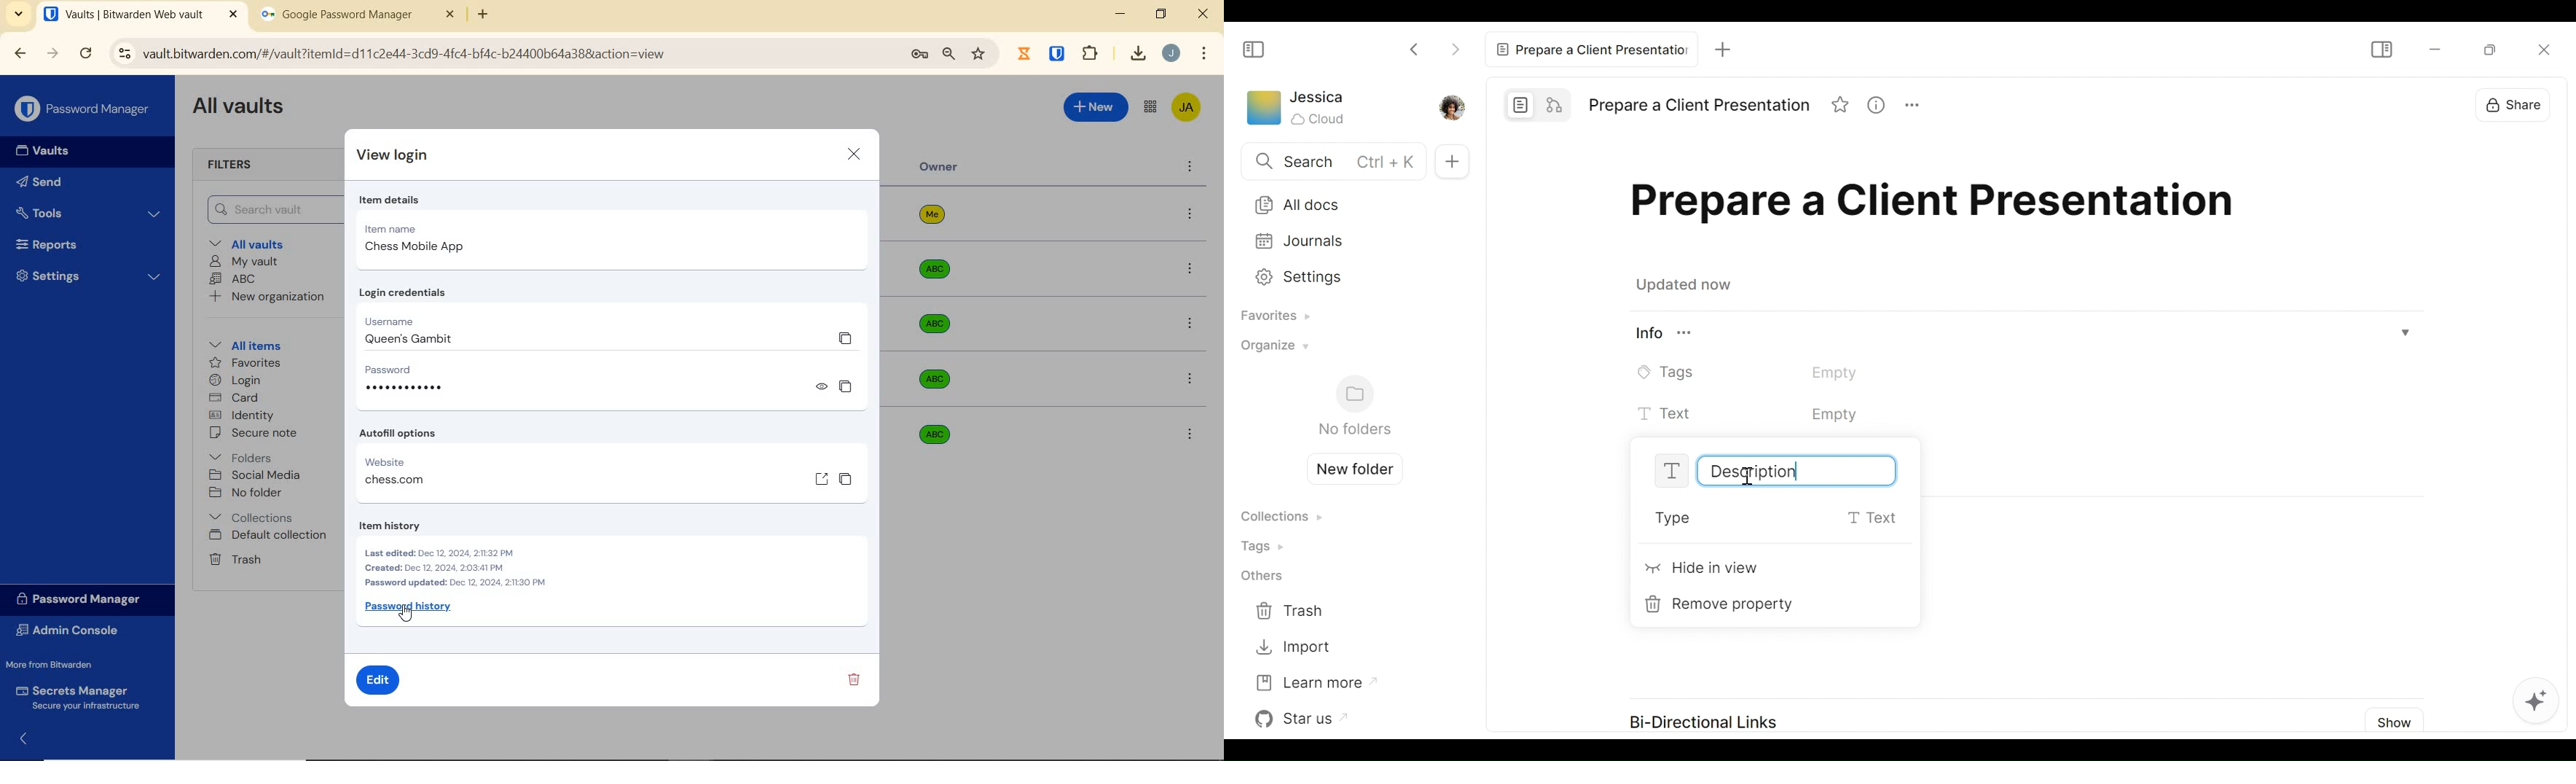  I want to click on open, so click(820, 478).